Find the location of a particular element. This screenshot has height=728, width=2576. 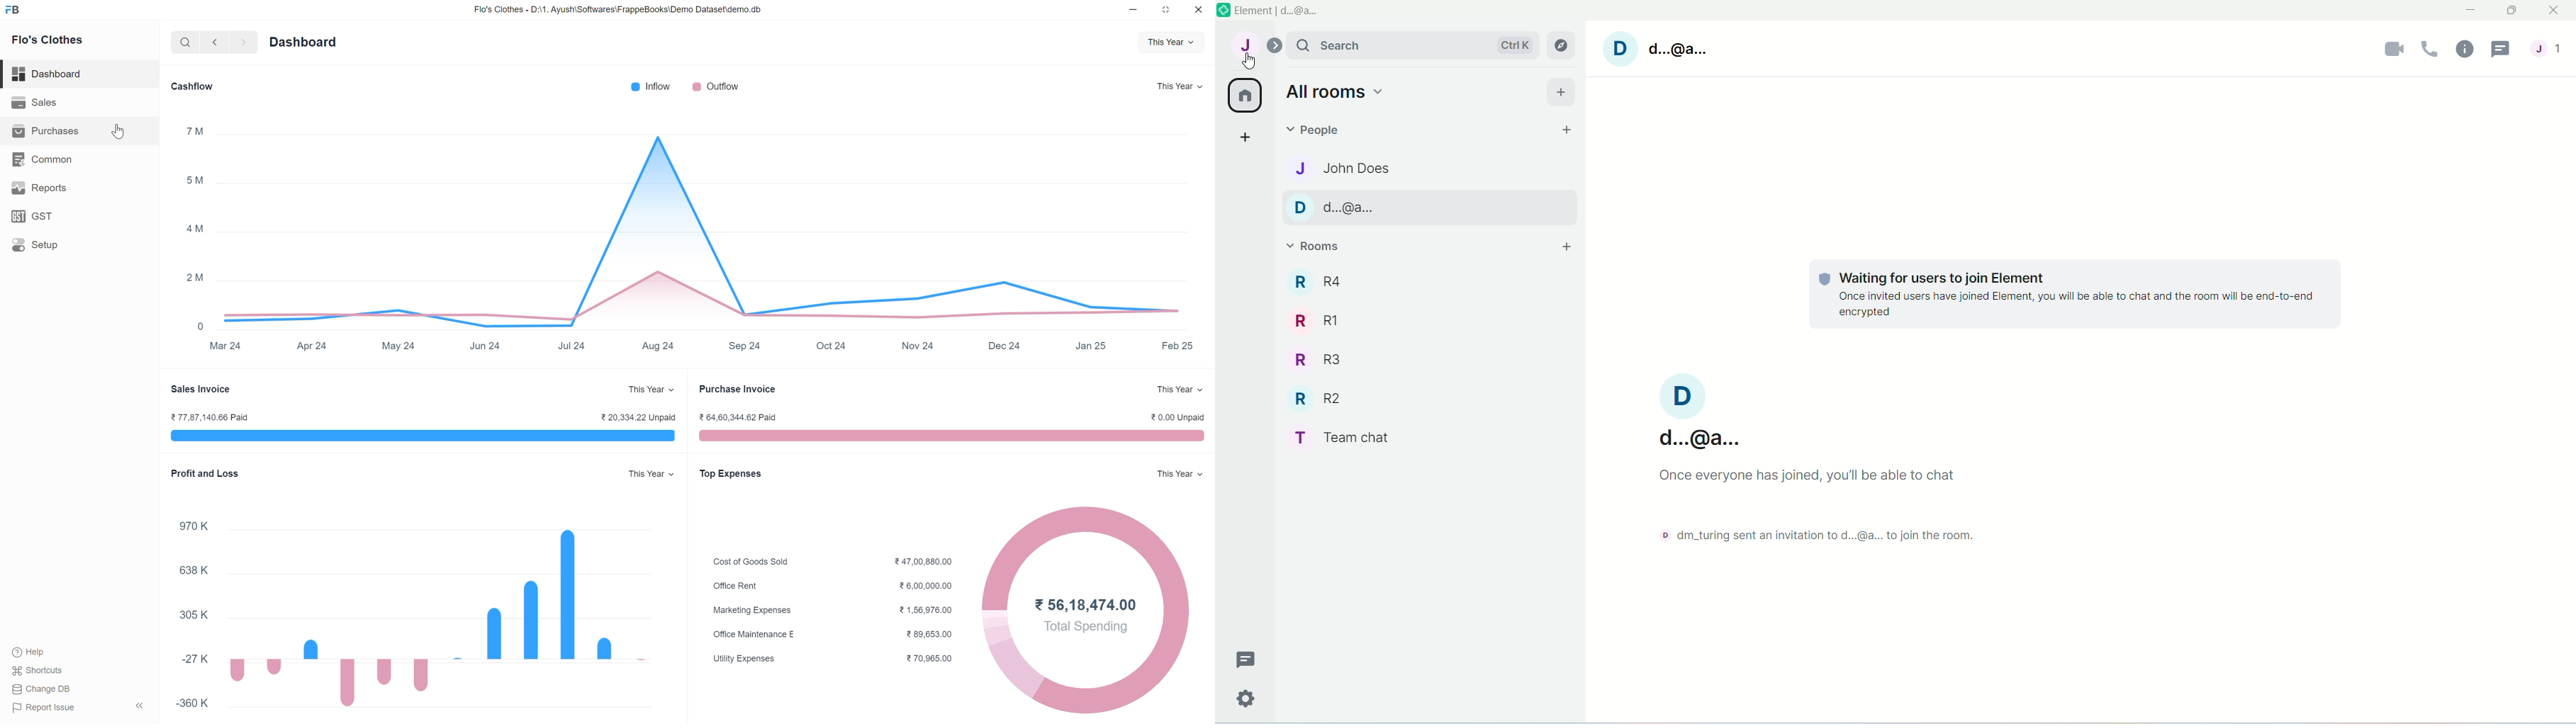

Shortcuts is located at coordinates (38, 670).